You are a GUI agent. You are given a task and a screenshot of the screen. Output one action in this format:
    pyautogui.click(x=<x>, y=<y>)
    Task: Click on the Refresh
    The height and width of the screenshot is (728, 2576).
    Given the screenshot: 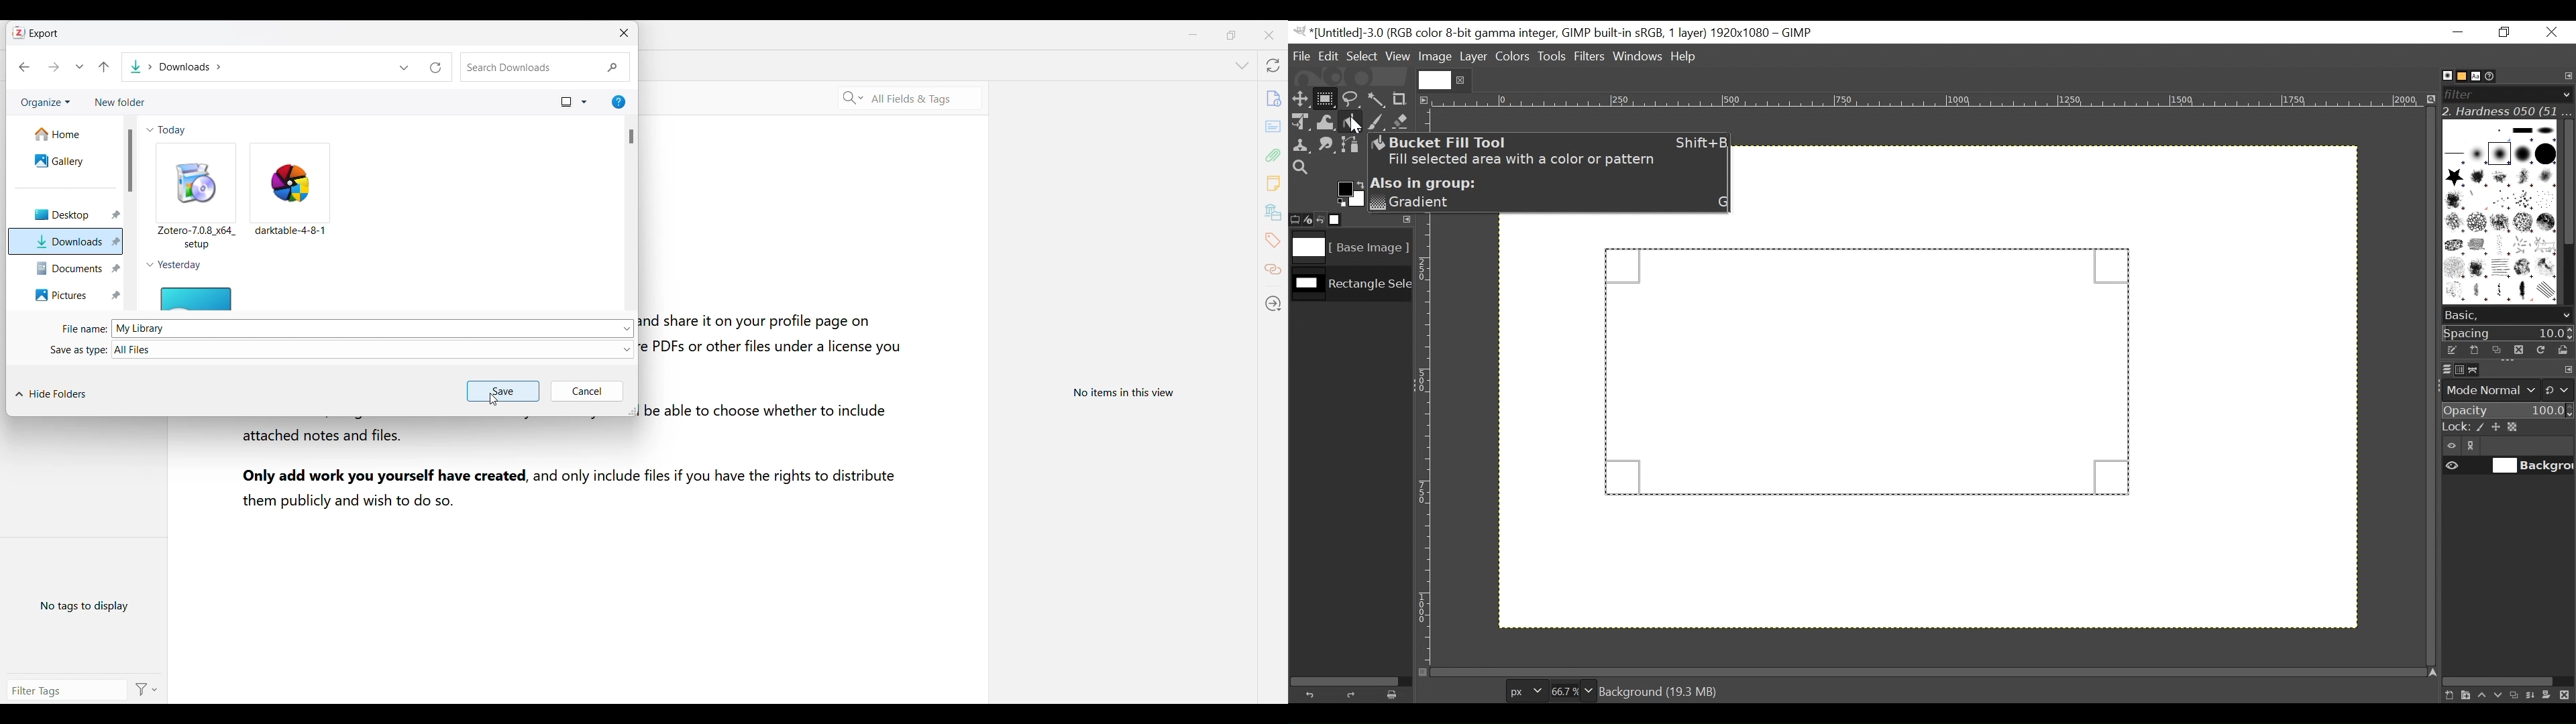 What is the action you would take?
    pyautogui.click(x=431, y=67)
    